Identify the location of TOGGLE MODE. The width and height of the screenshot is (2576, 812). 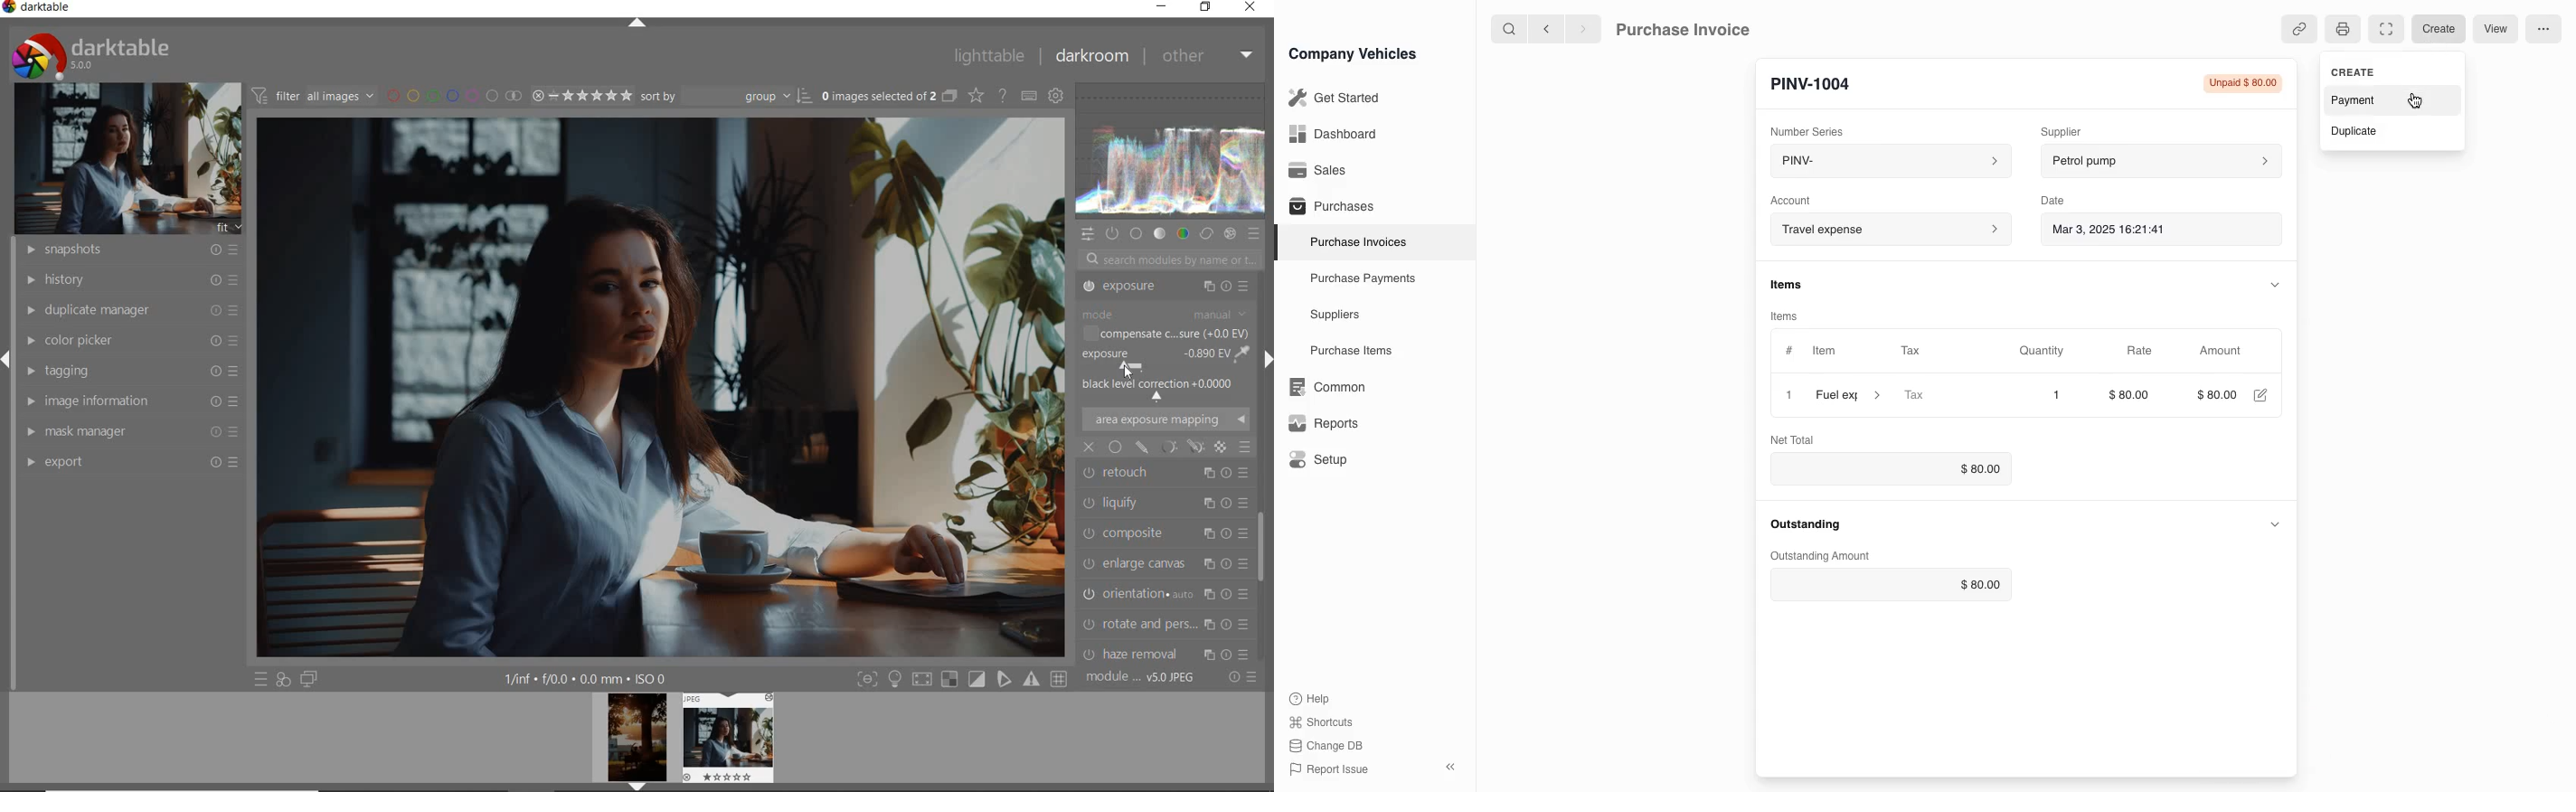
(962, 679).